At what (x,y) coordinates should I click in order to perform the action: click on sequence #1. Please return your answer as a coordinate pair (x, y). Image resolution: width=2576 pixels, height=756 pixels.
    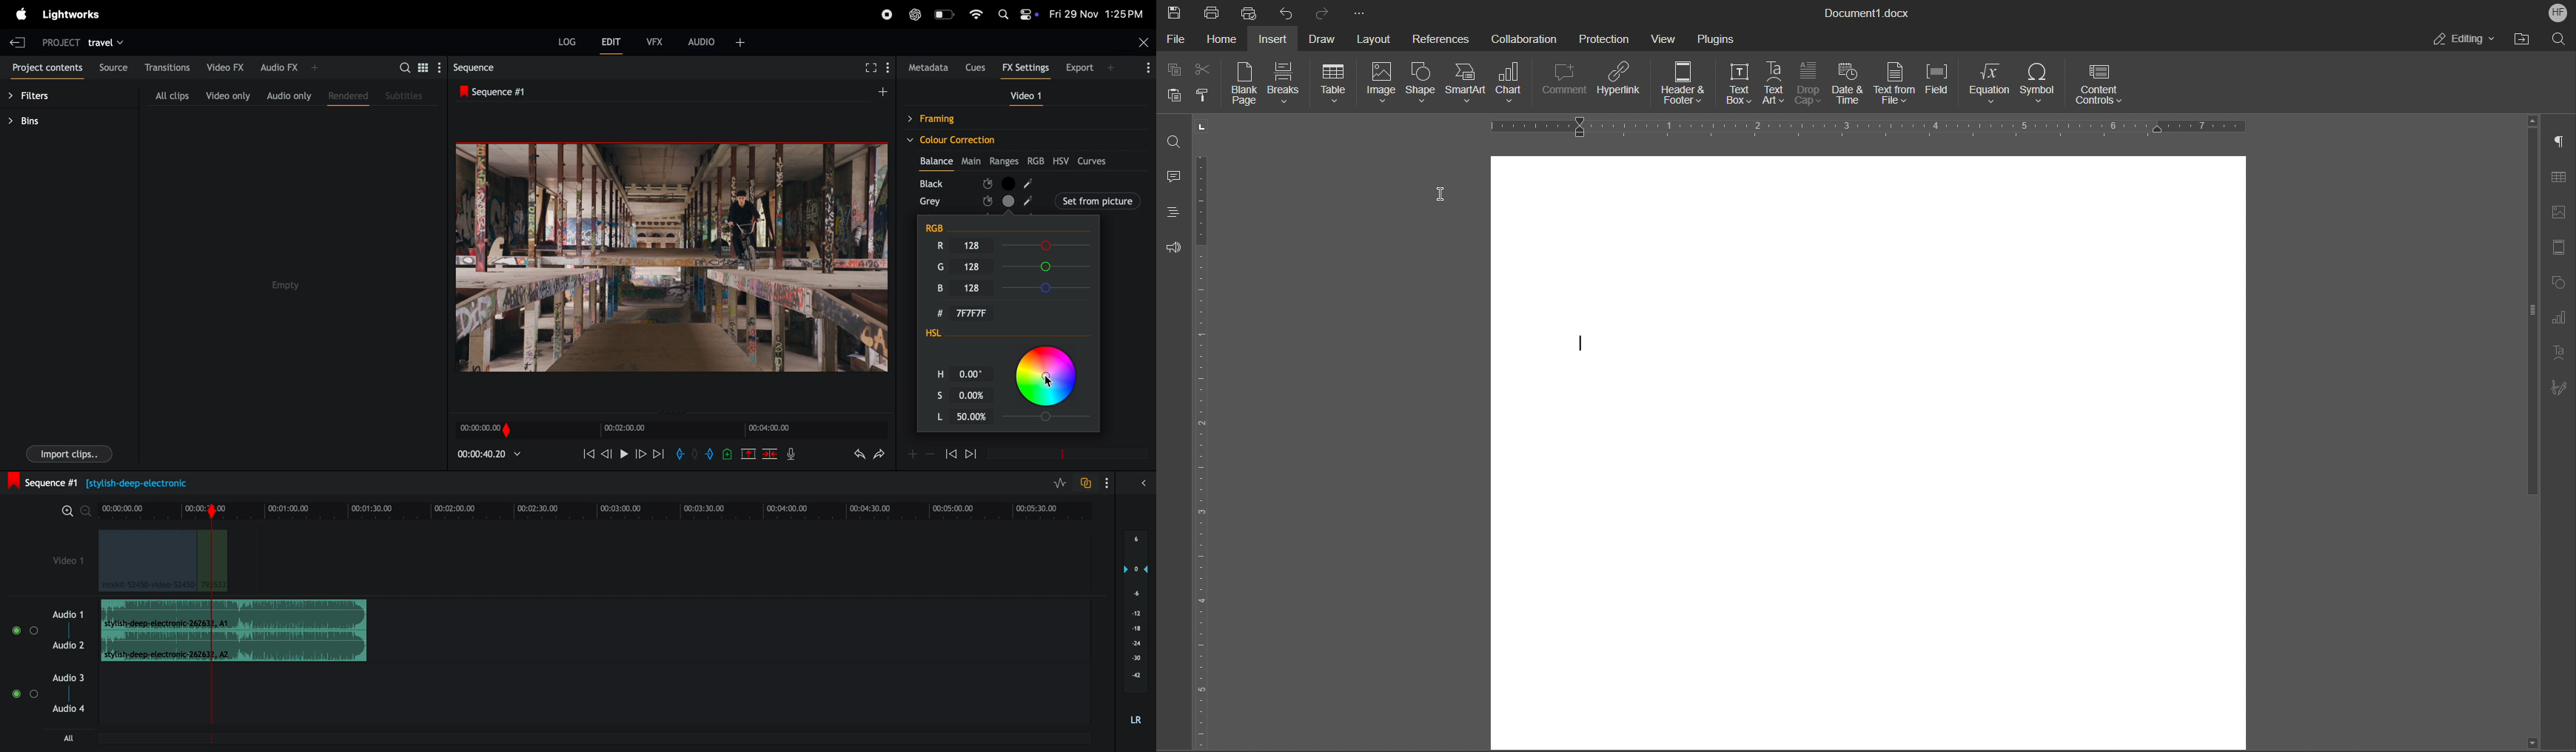
    Looking at the image, I should click on (669, 90).